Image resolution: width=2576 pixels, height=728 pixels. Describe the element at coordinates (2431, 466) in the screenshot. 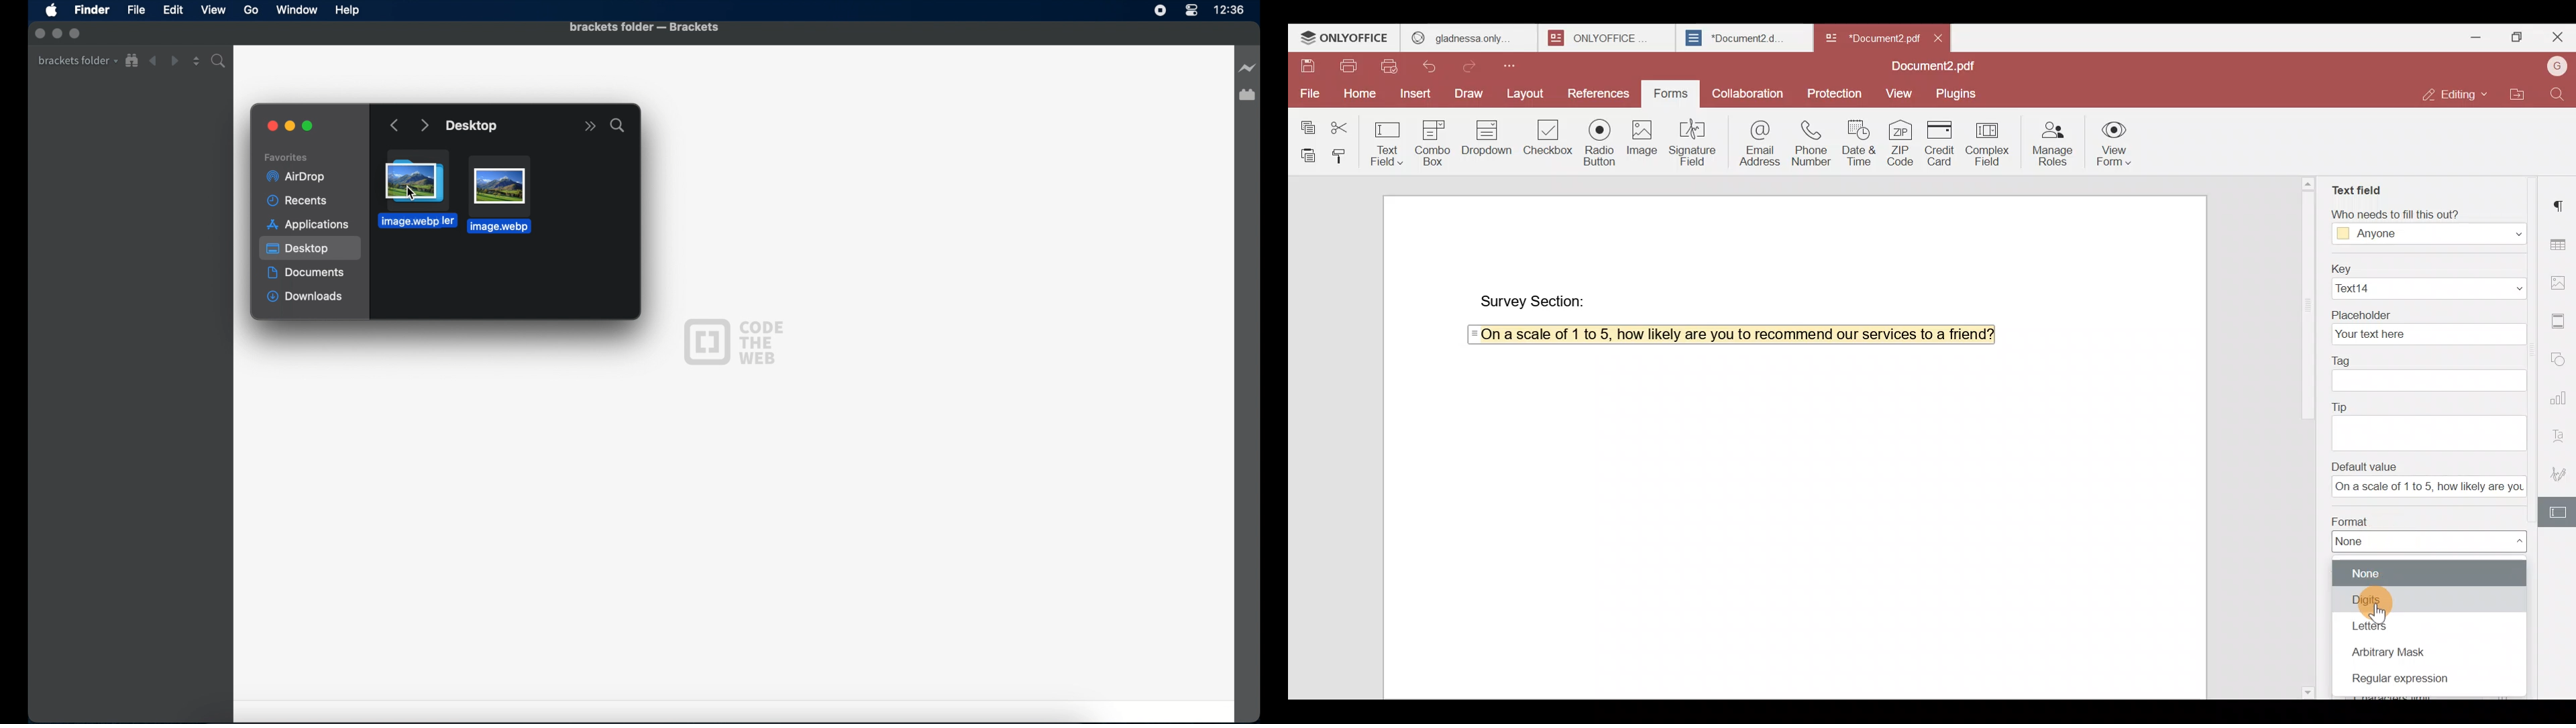

I see `Default value` at that location.